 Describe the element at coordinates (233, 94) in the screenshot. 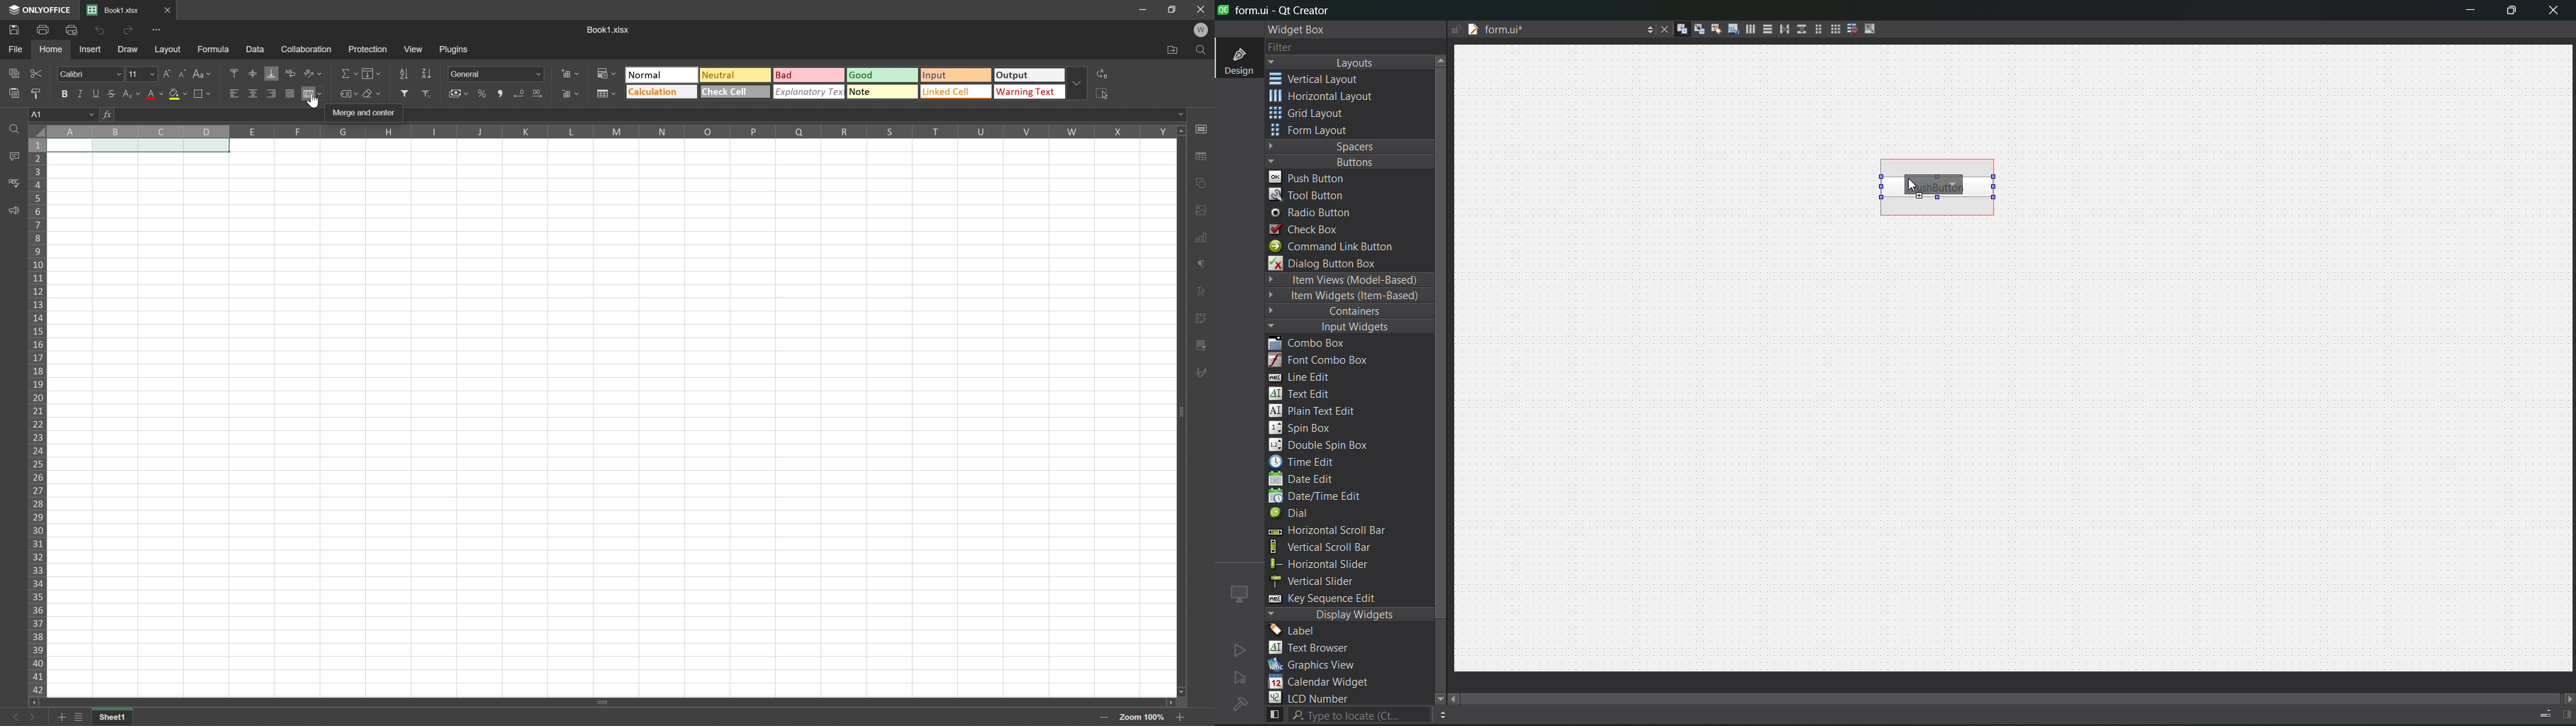

I see `Align left` at that location.